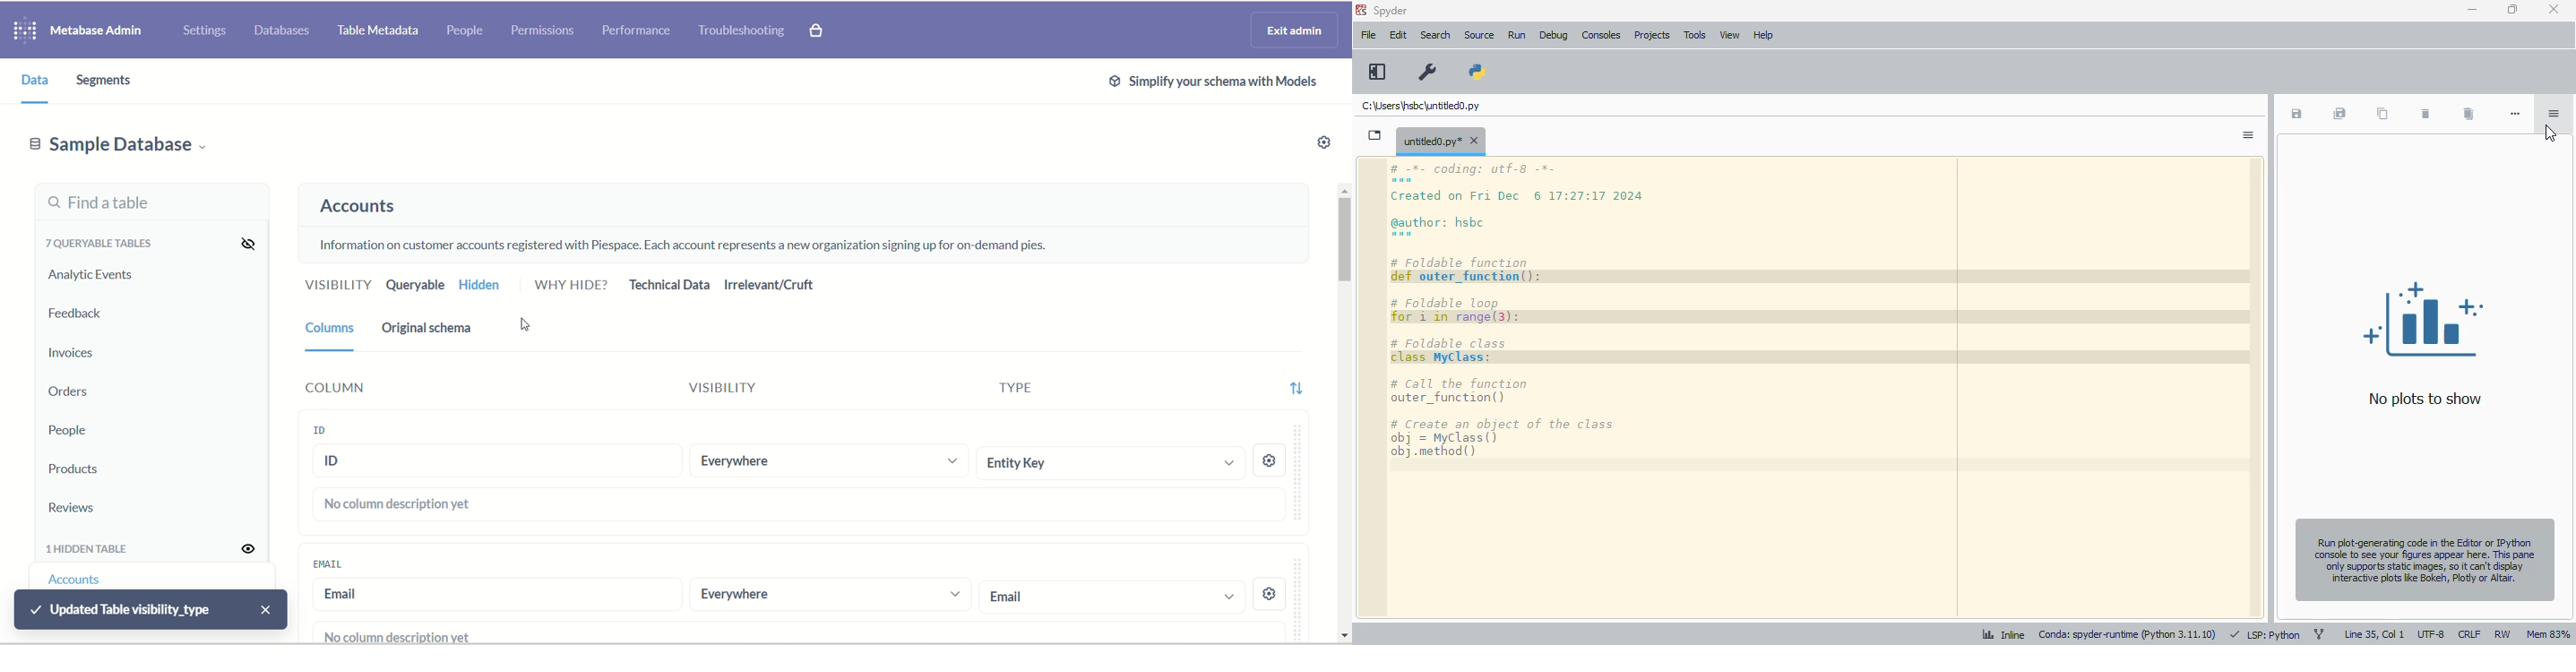  What do you see at coordinates (2548, 633) in the screenshot?
I see `mem 83%` at bounding box center [2548, 633].